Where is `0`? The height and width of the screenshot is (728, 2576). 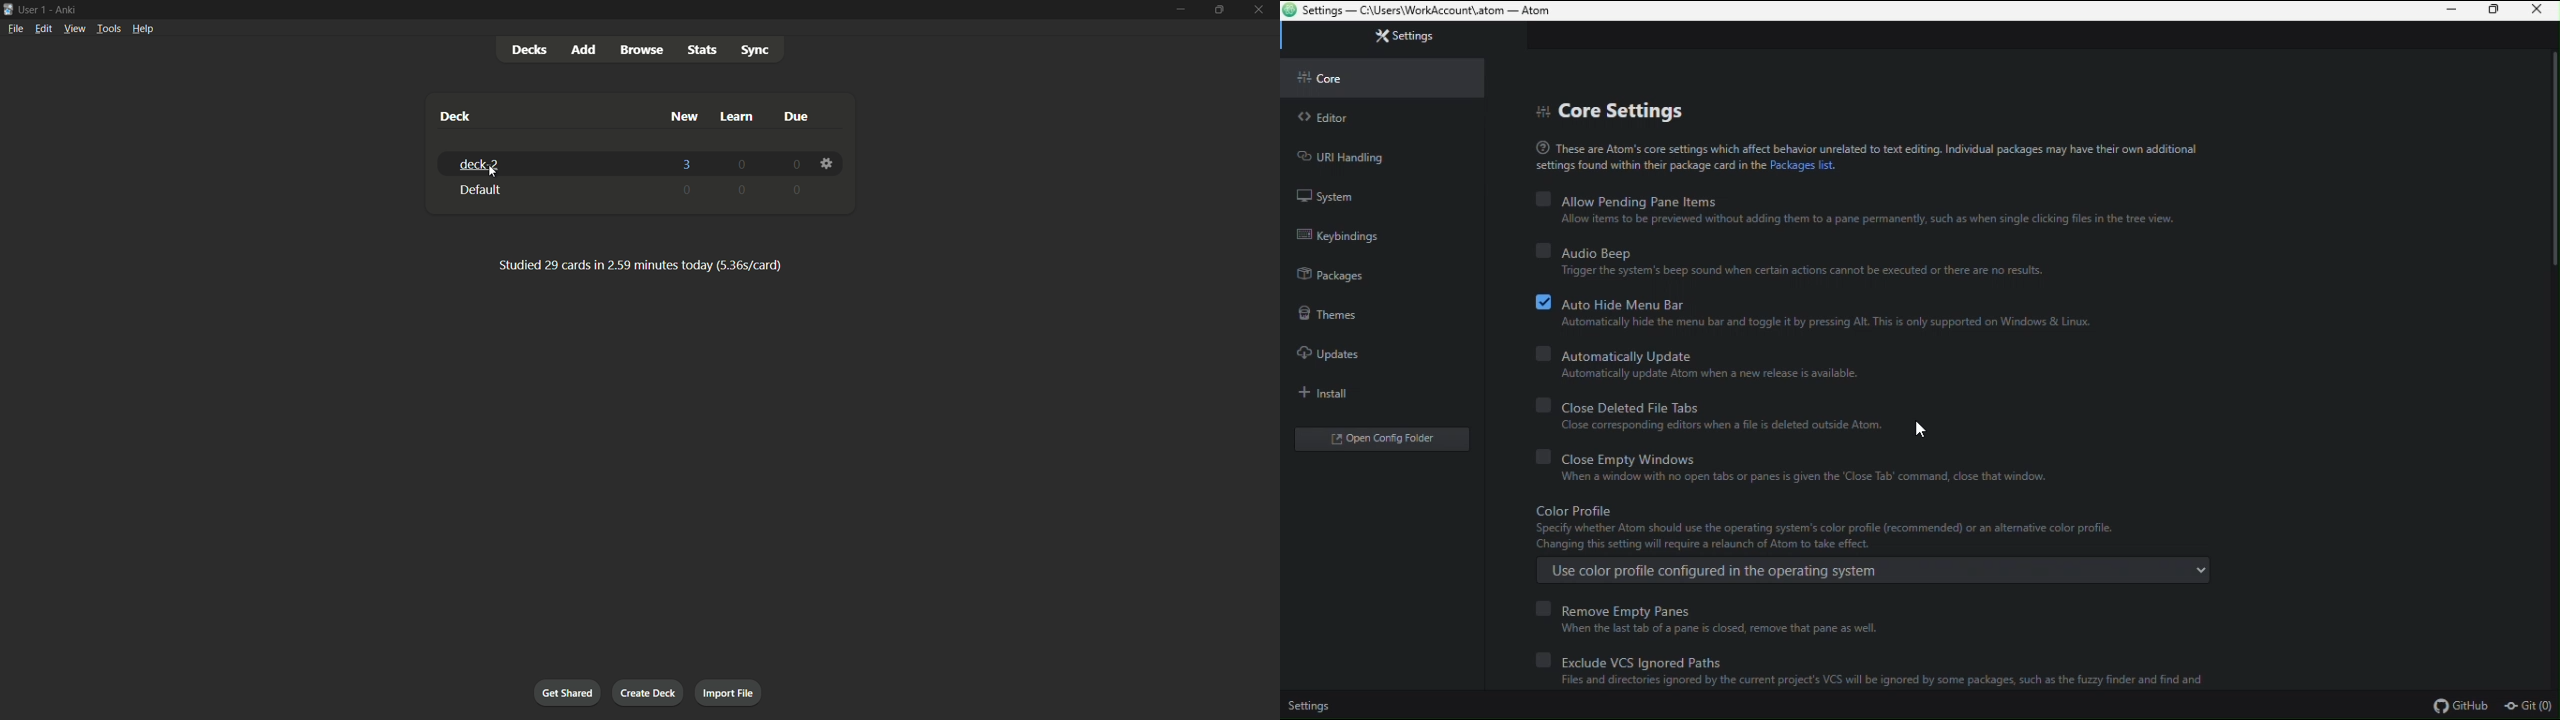 0 is located at coordinates (795, 164).